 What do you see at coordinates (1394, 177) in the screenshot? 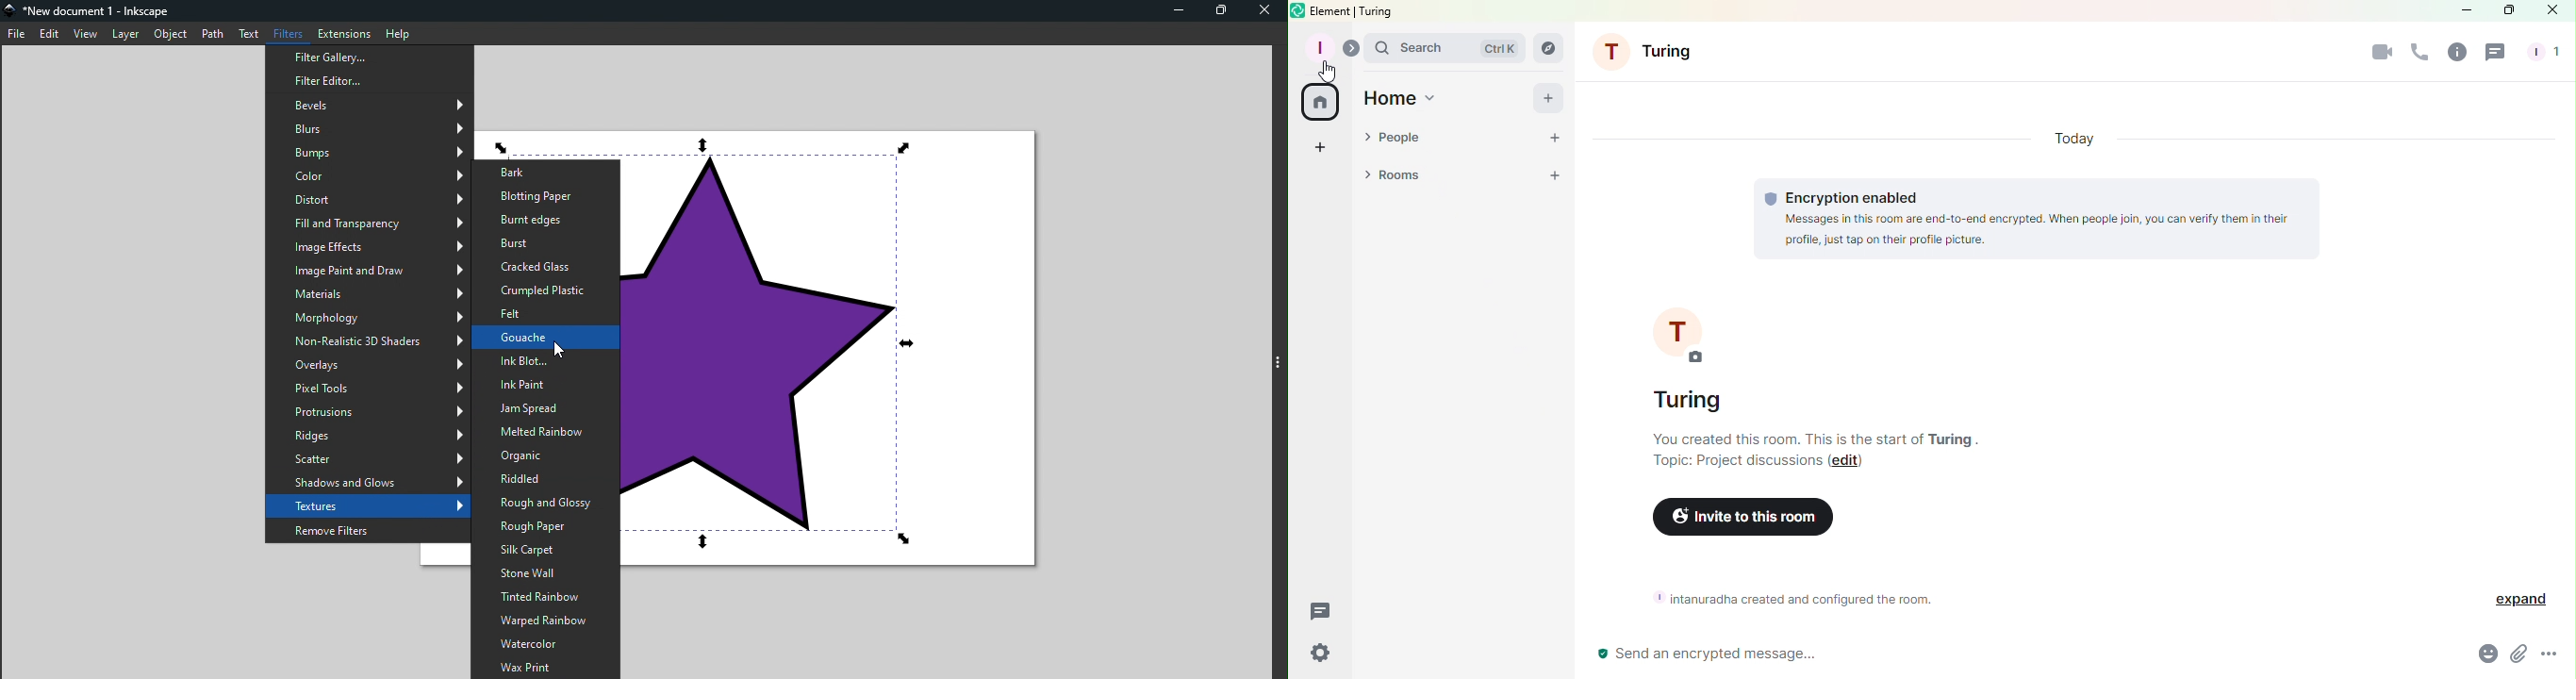
I see `Rooms` at bounding box center [1394, 177].